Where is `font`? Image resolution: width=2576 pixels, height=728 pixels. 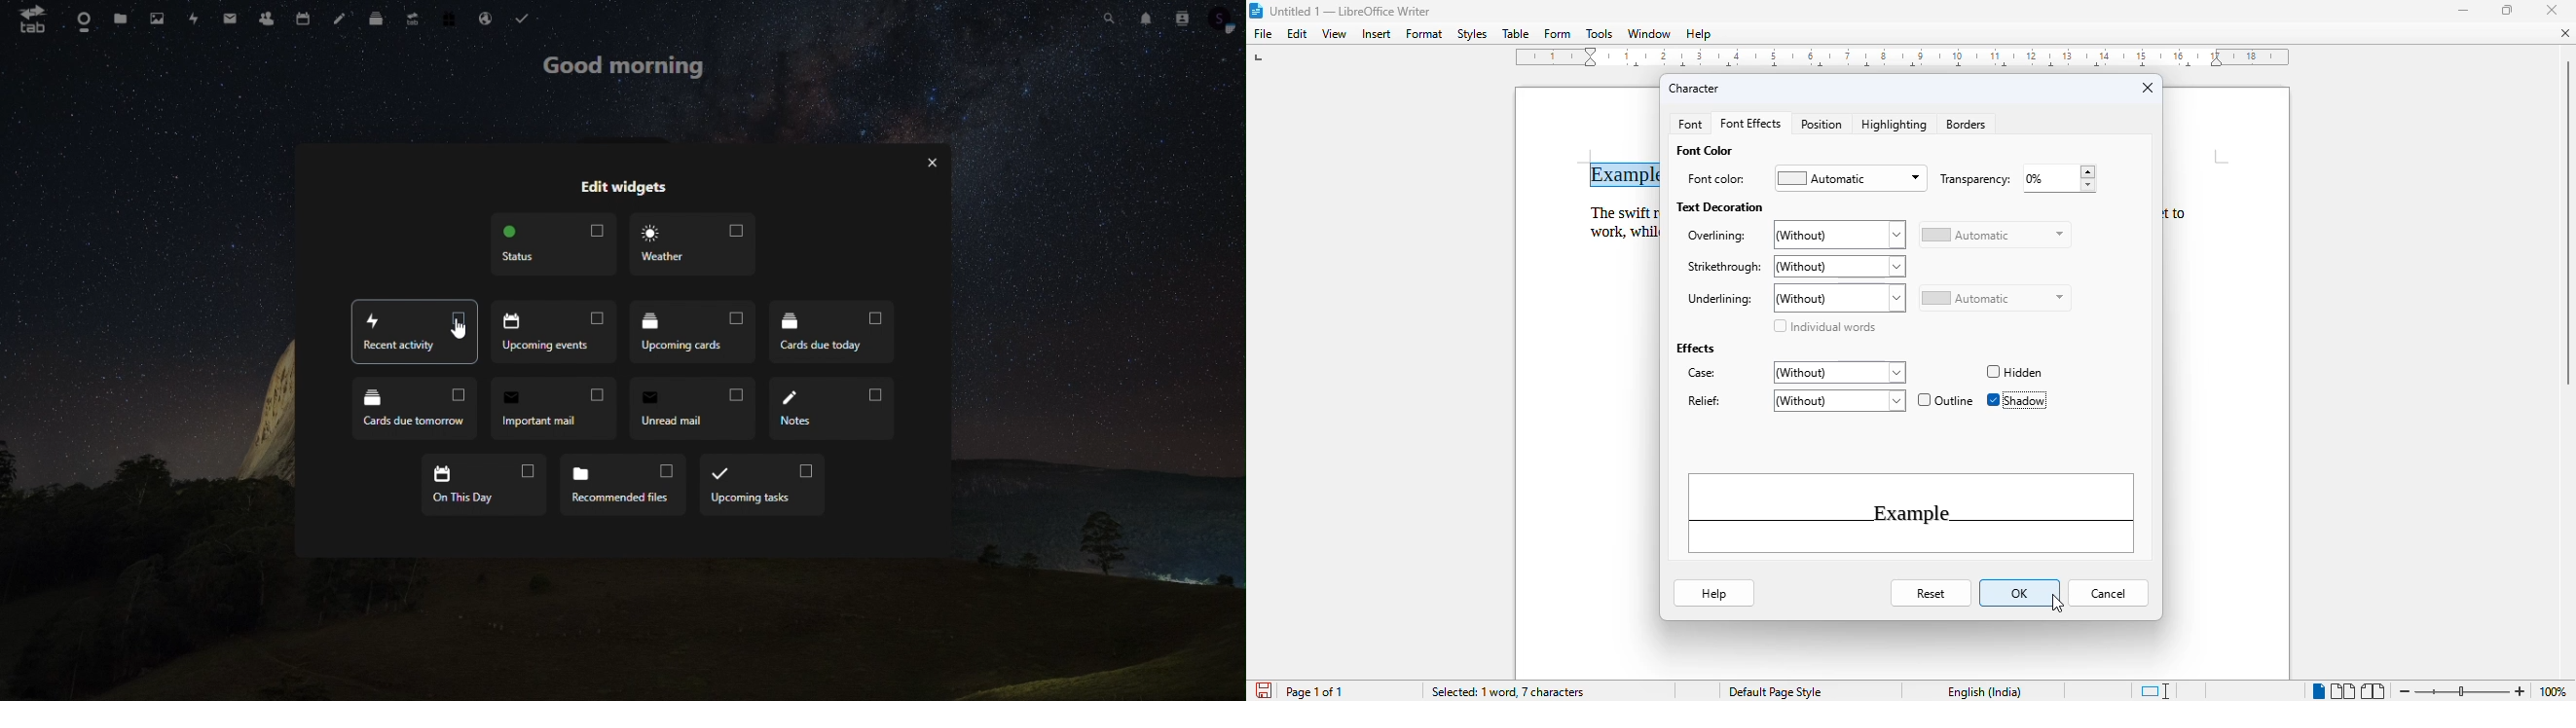 font is located at coordinates (1689, 125).